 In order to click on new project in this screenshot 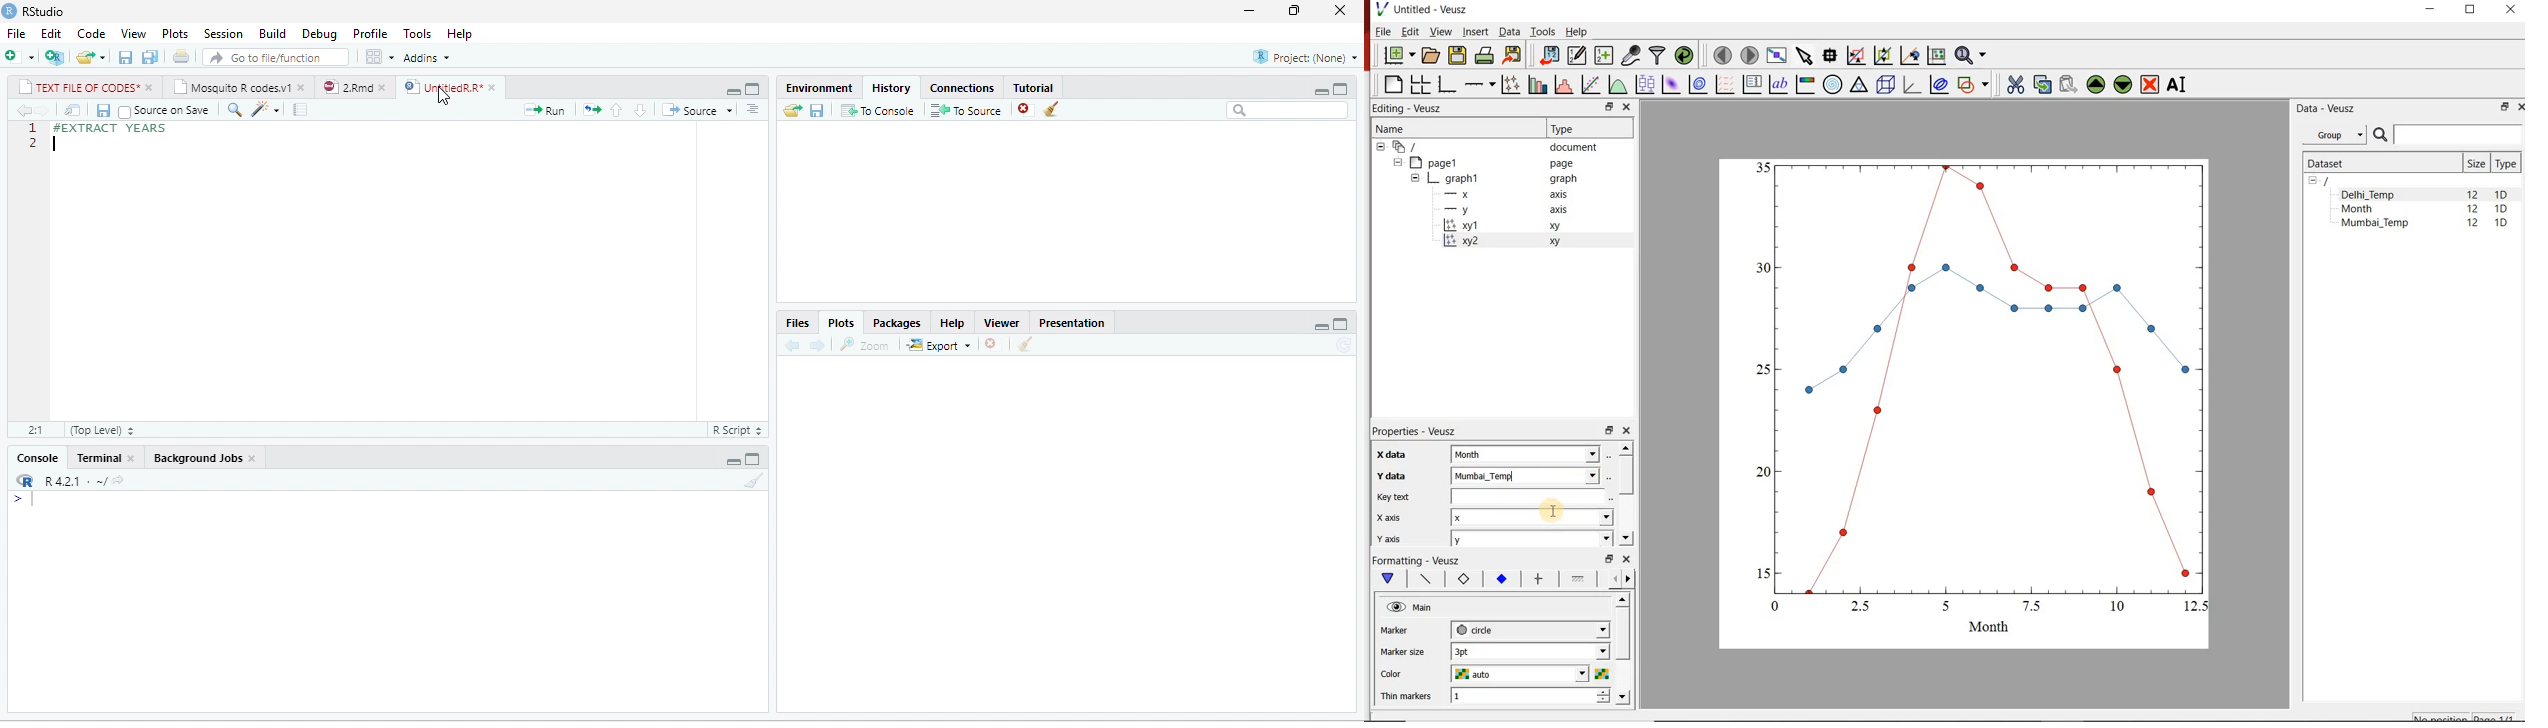, I will do `click(55, 57)`.